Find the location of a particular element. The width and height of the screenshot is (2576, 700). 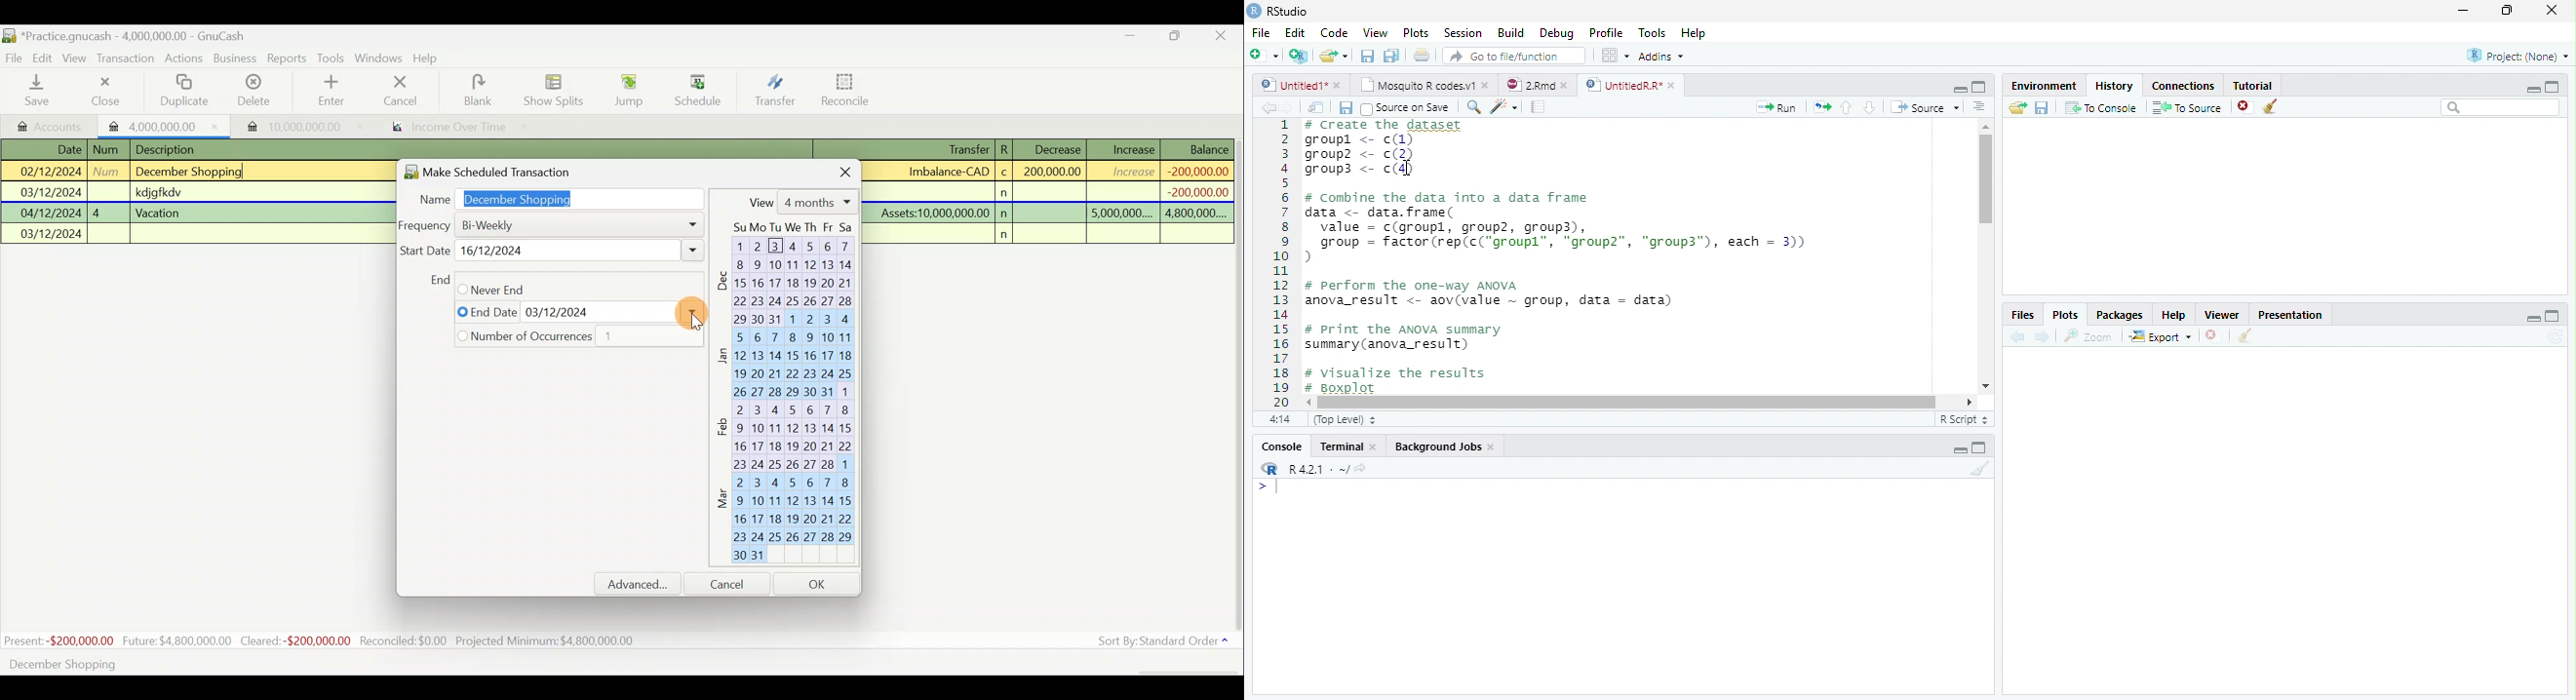

To source is located at coordinates (2190, 109).